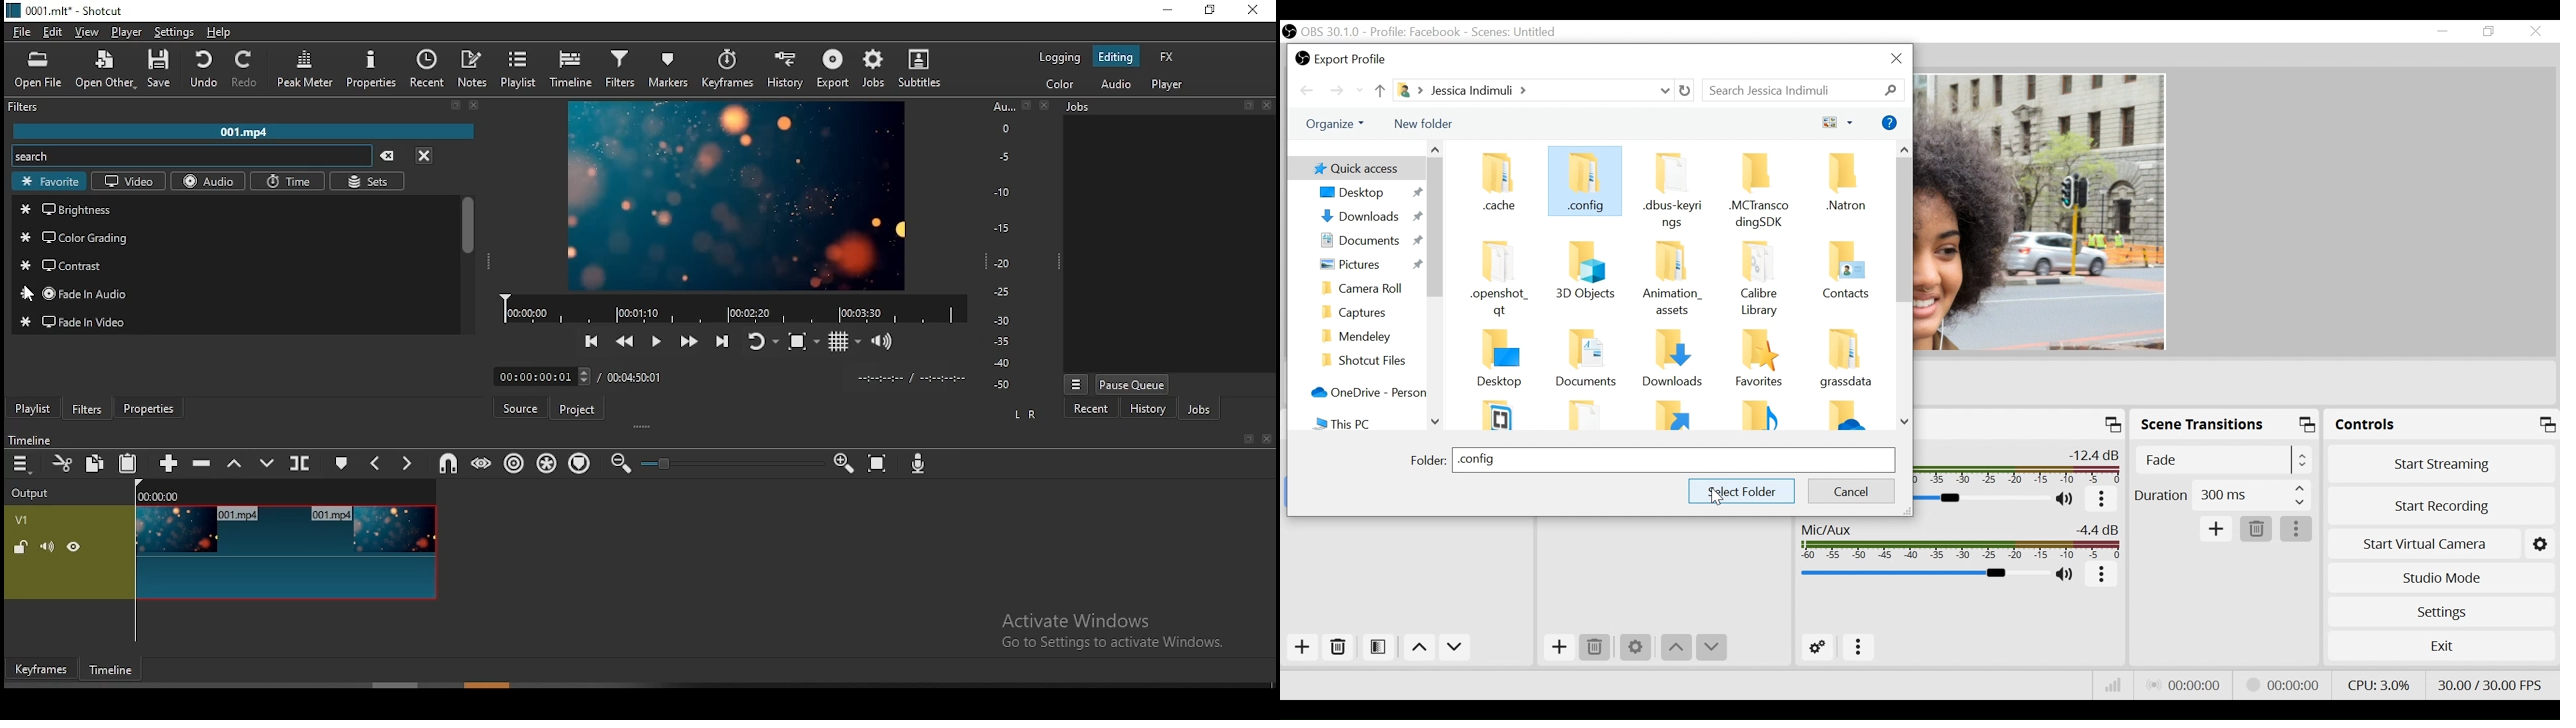 This screenshot has width=2576, height=728. I want to click on Folder, so click(1505, 280).